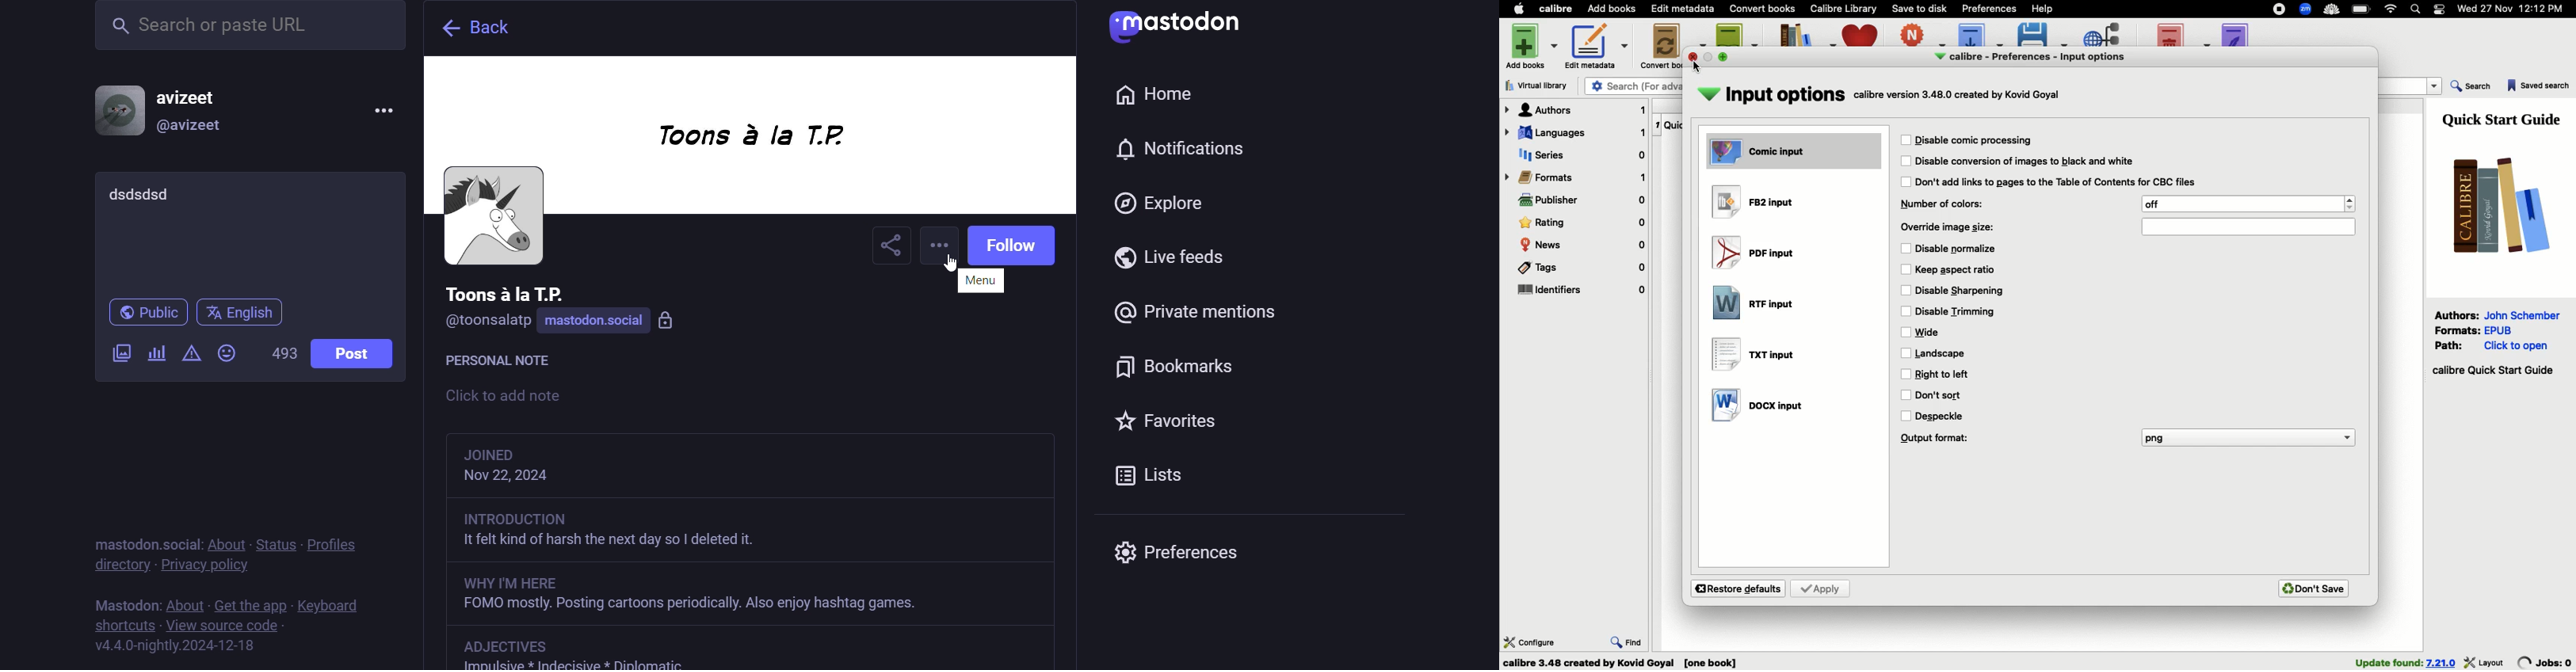  Describe the element at coordinates (155, 357) in the screenshot. I see `add a poll` at that location.